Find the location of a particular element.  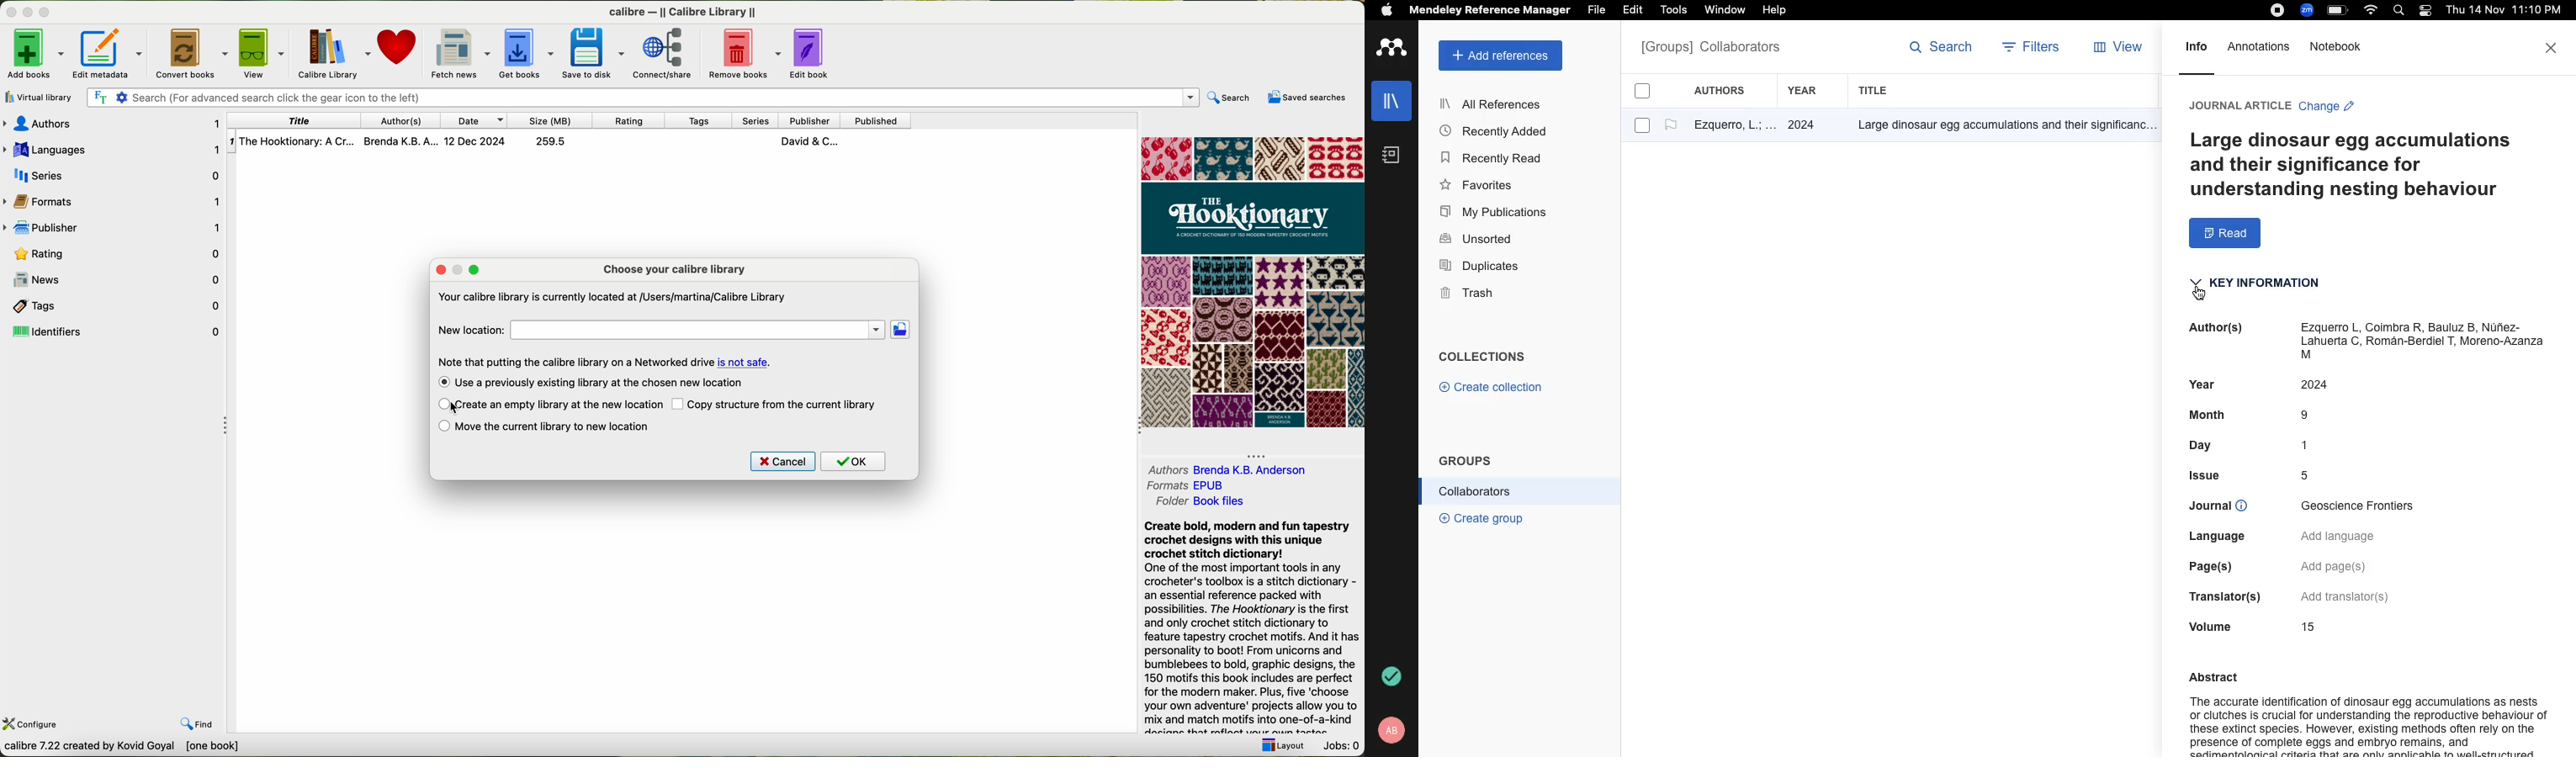

date and time is located at coordinates (2500, 12).